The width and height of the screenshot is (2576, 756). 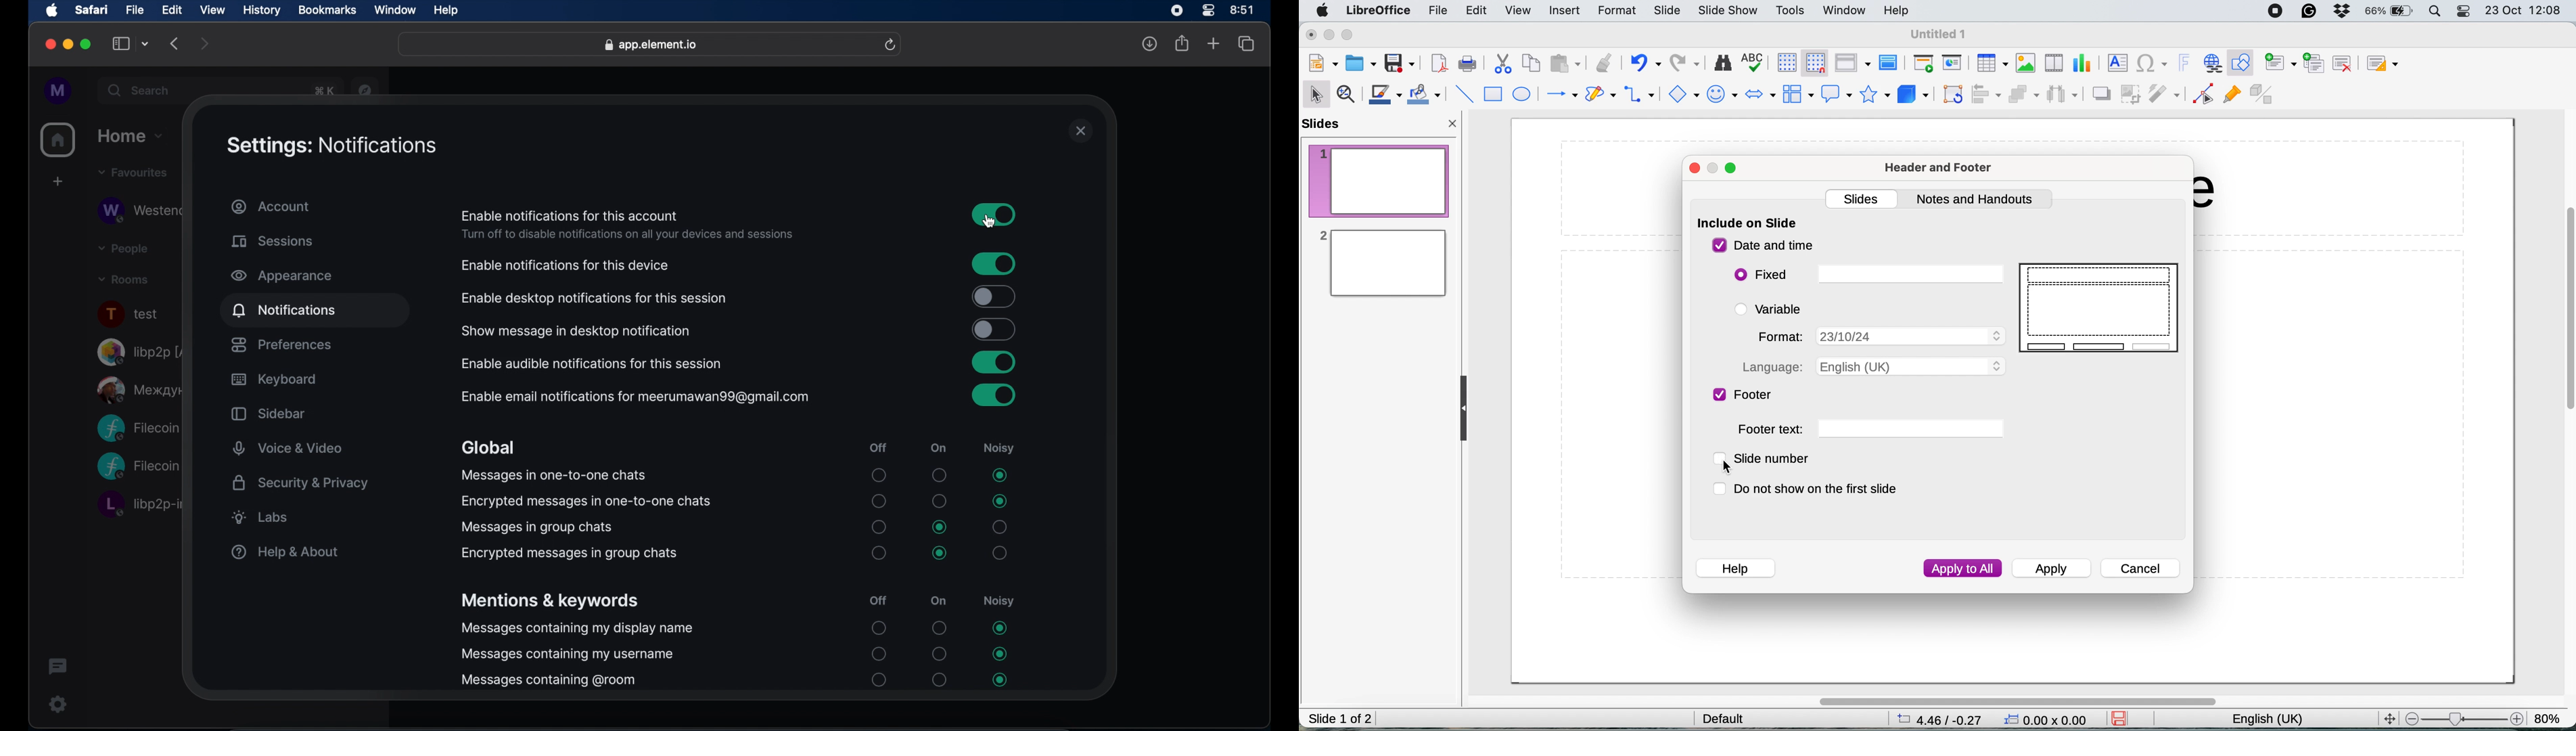 I want to click on open, so click(x=1361, y=62).